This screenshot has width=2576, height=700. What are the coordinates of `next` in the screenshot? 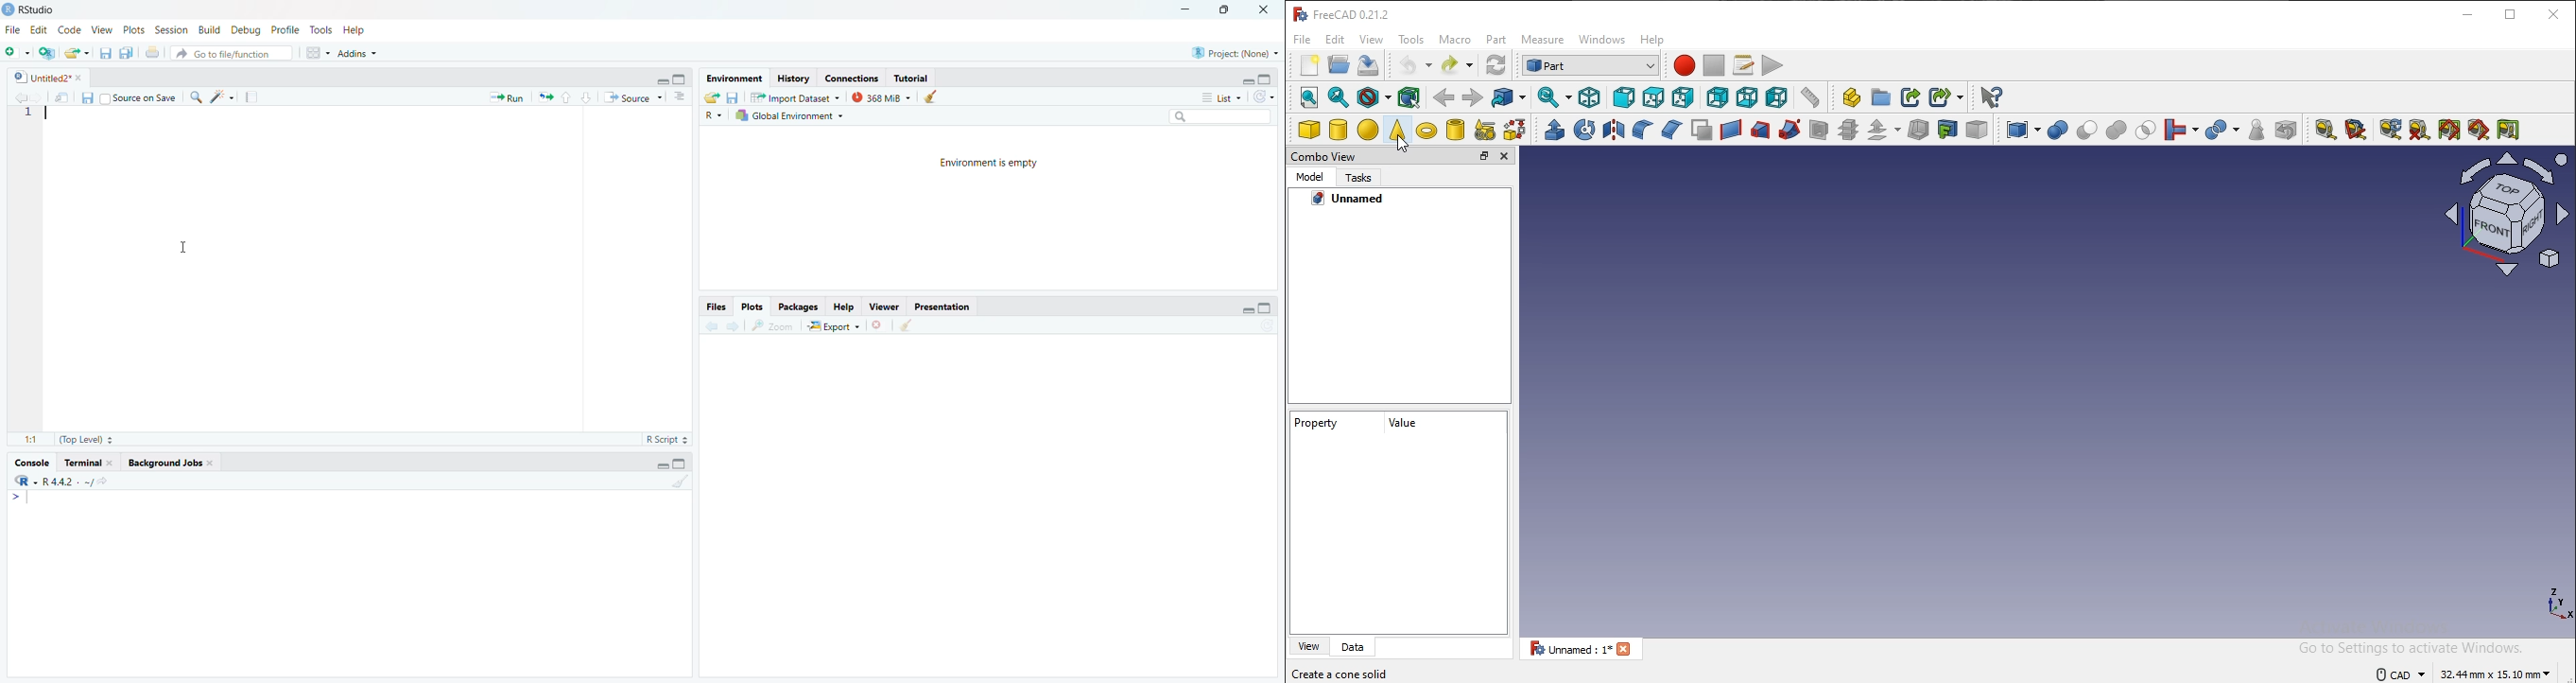 It's located at (738, 327).